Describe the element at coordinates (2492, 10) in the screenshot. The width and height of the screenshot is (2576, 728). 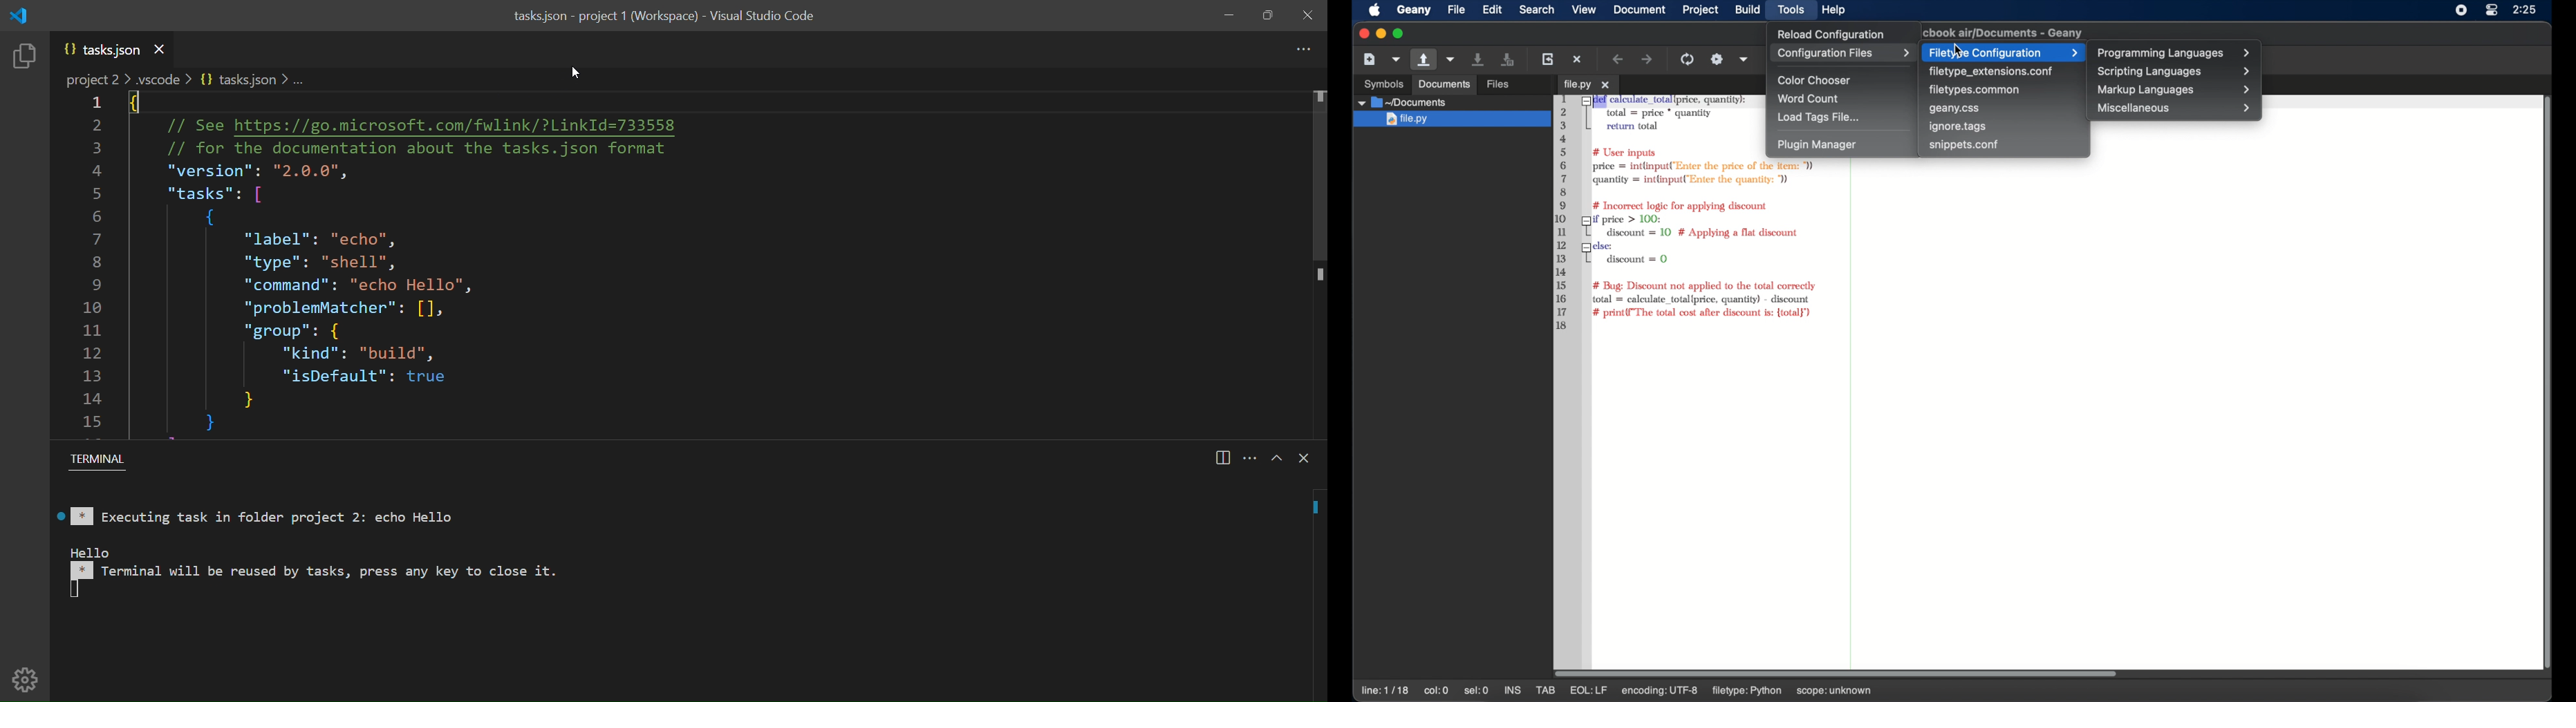
I see `control center` at that location.